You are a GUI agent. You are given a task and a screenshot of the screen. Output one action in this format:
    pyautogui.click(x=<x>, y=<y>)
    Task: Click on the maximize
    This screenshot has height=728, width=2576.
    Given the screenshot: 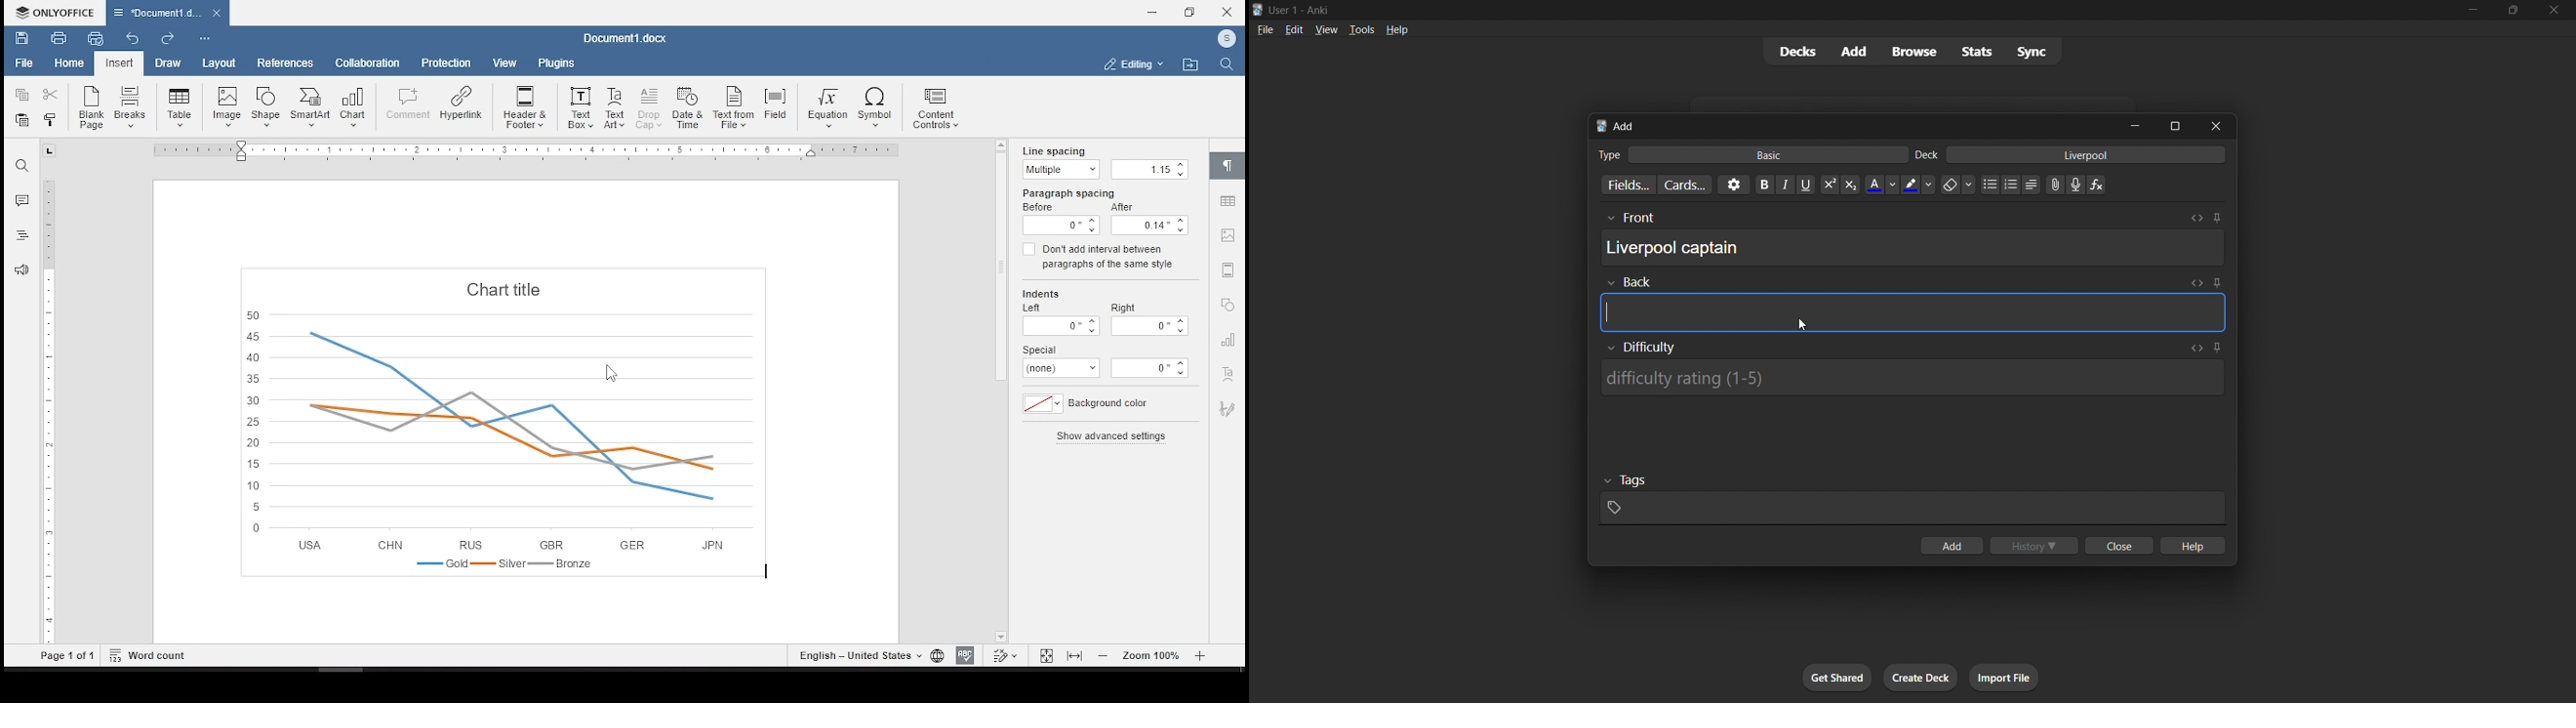 What is the action you would take?
    pyautogui.click(x=2175, y=126)
    